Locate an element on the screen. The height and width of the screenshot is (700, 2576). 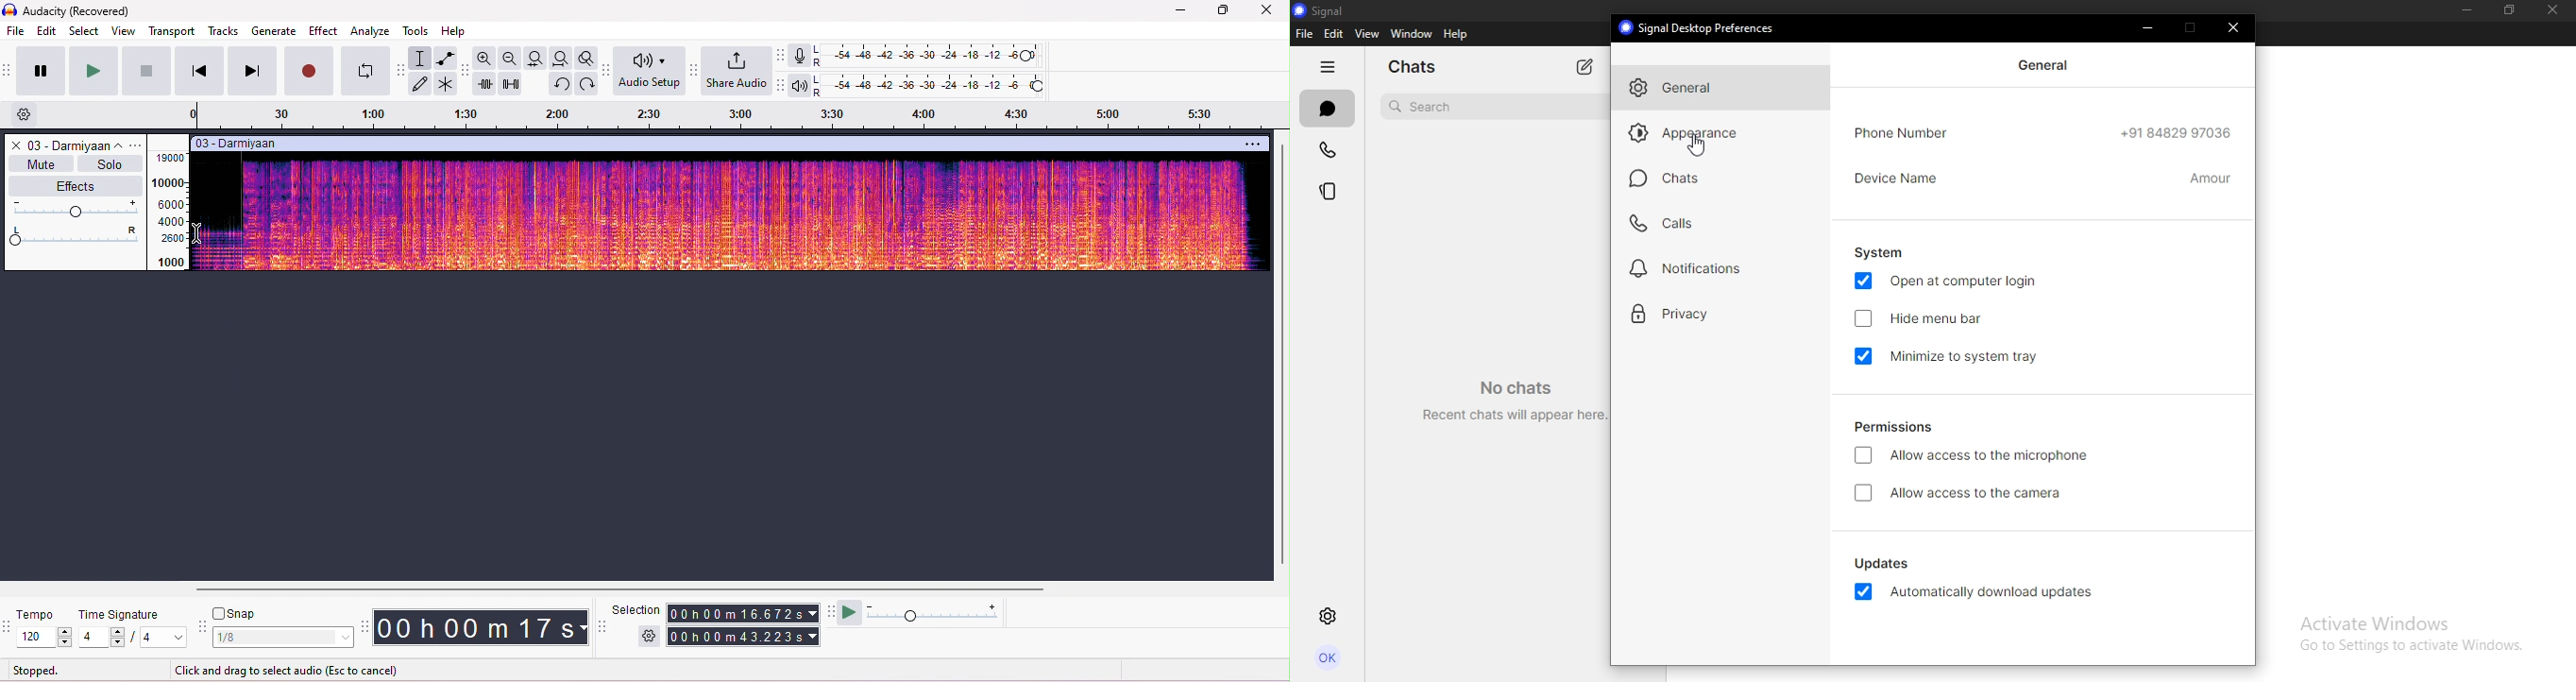
file is located at coordinates (15, 30).